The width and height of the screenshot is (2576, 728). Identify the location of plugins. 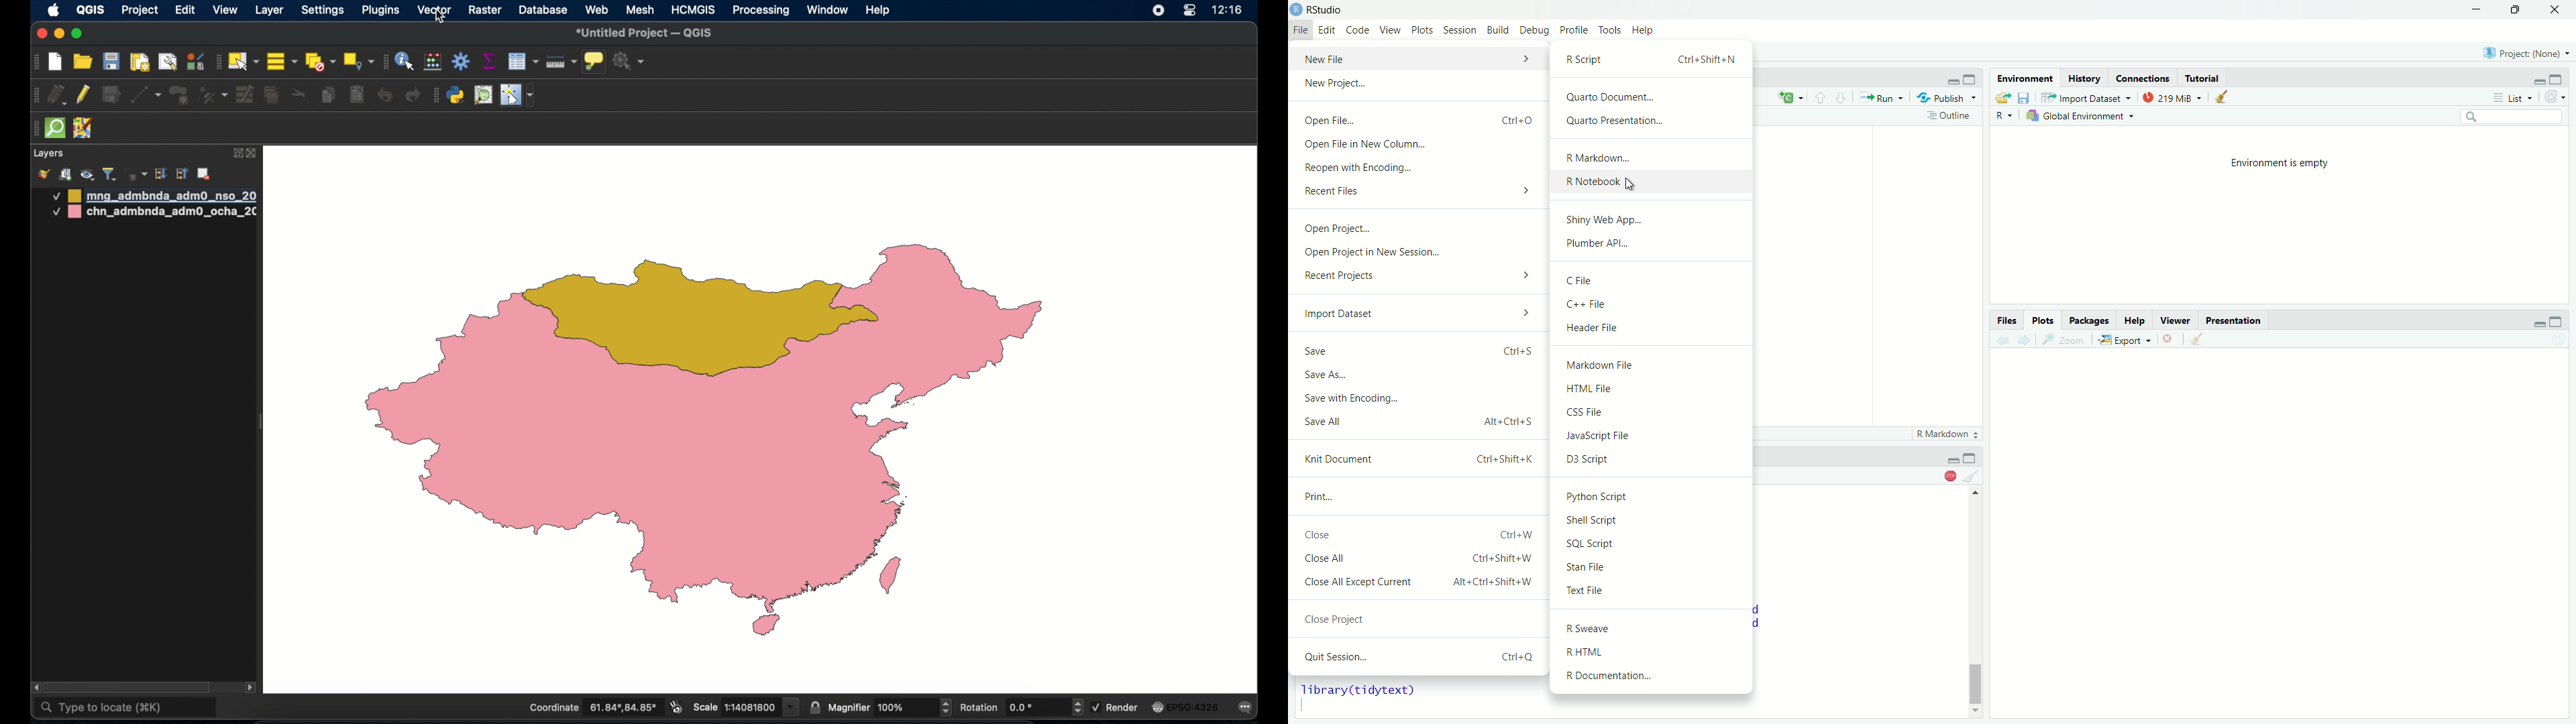
(383, 10).